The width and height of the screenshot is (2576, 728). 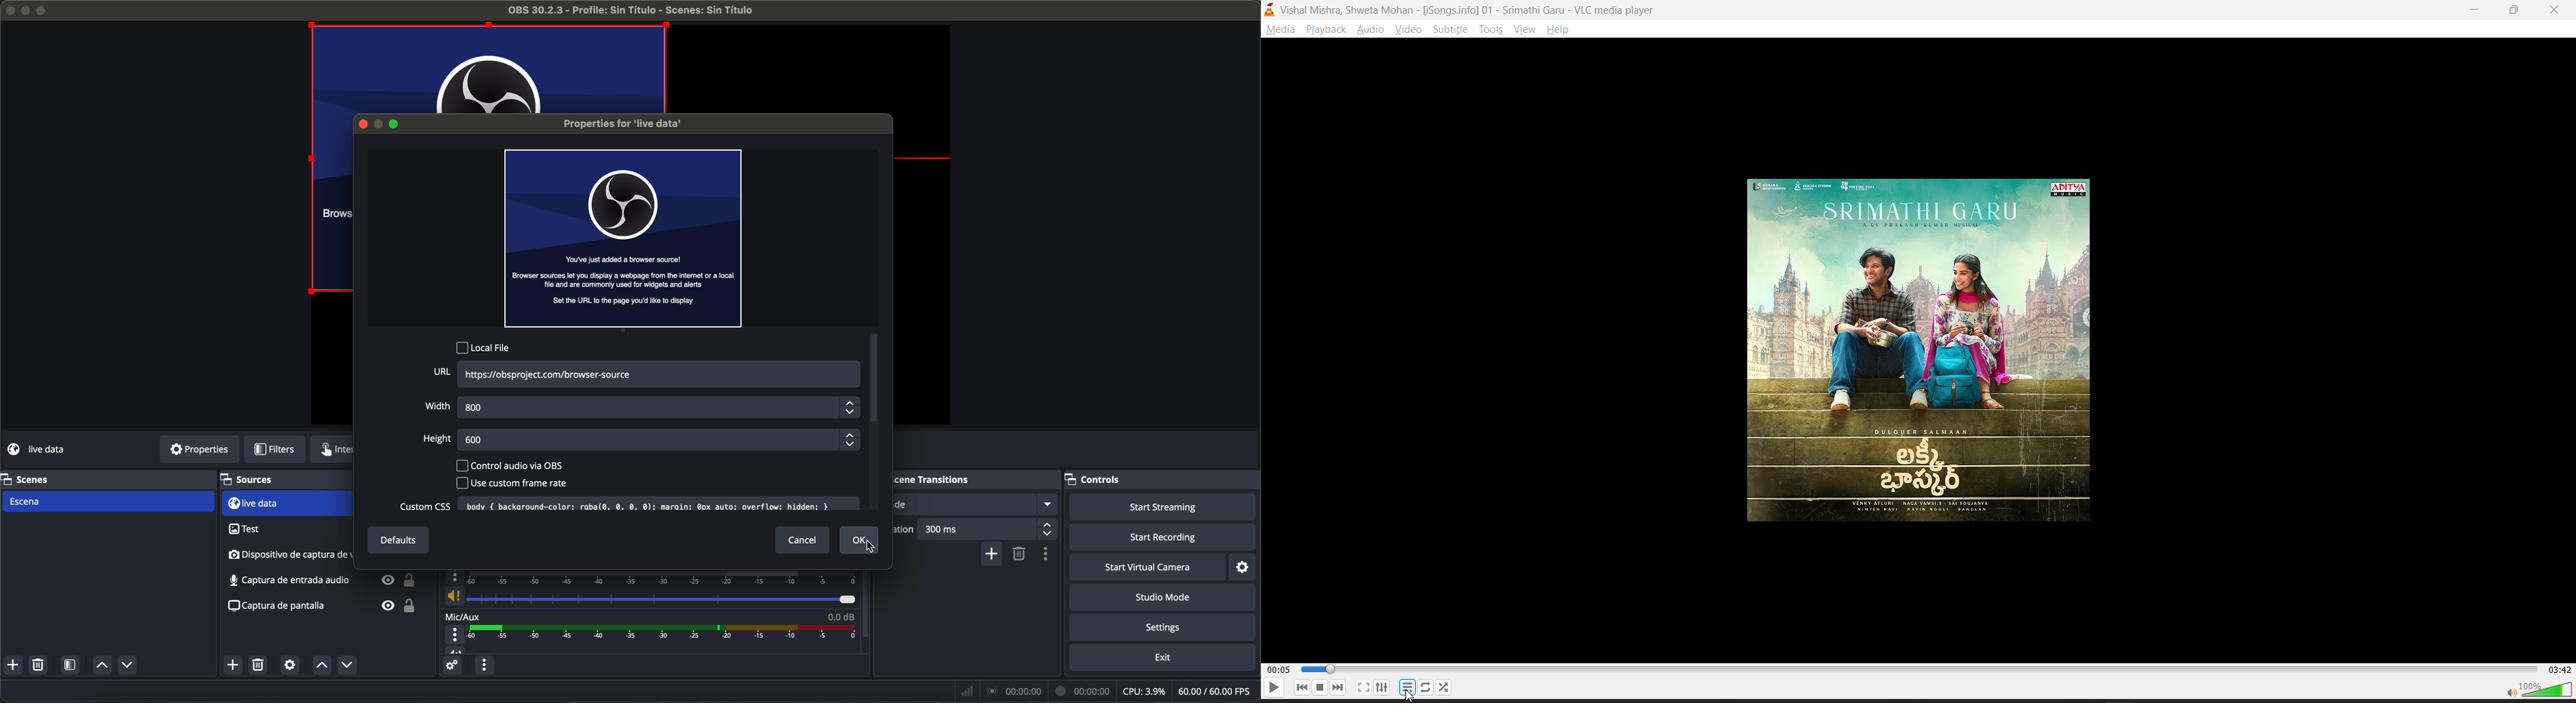 I want to click on track slider, so click(x=1916, y=670).